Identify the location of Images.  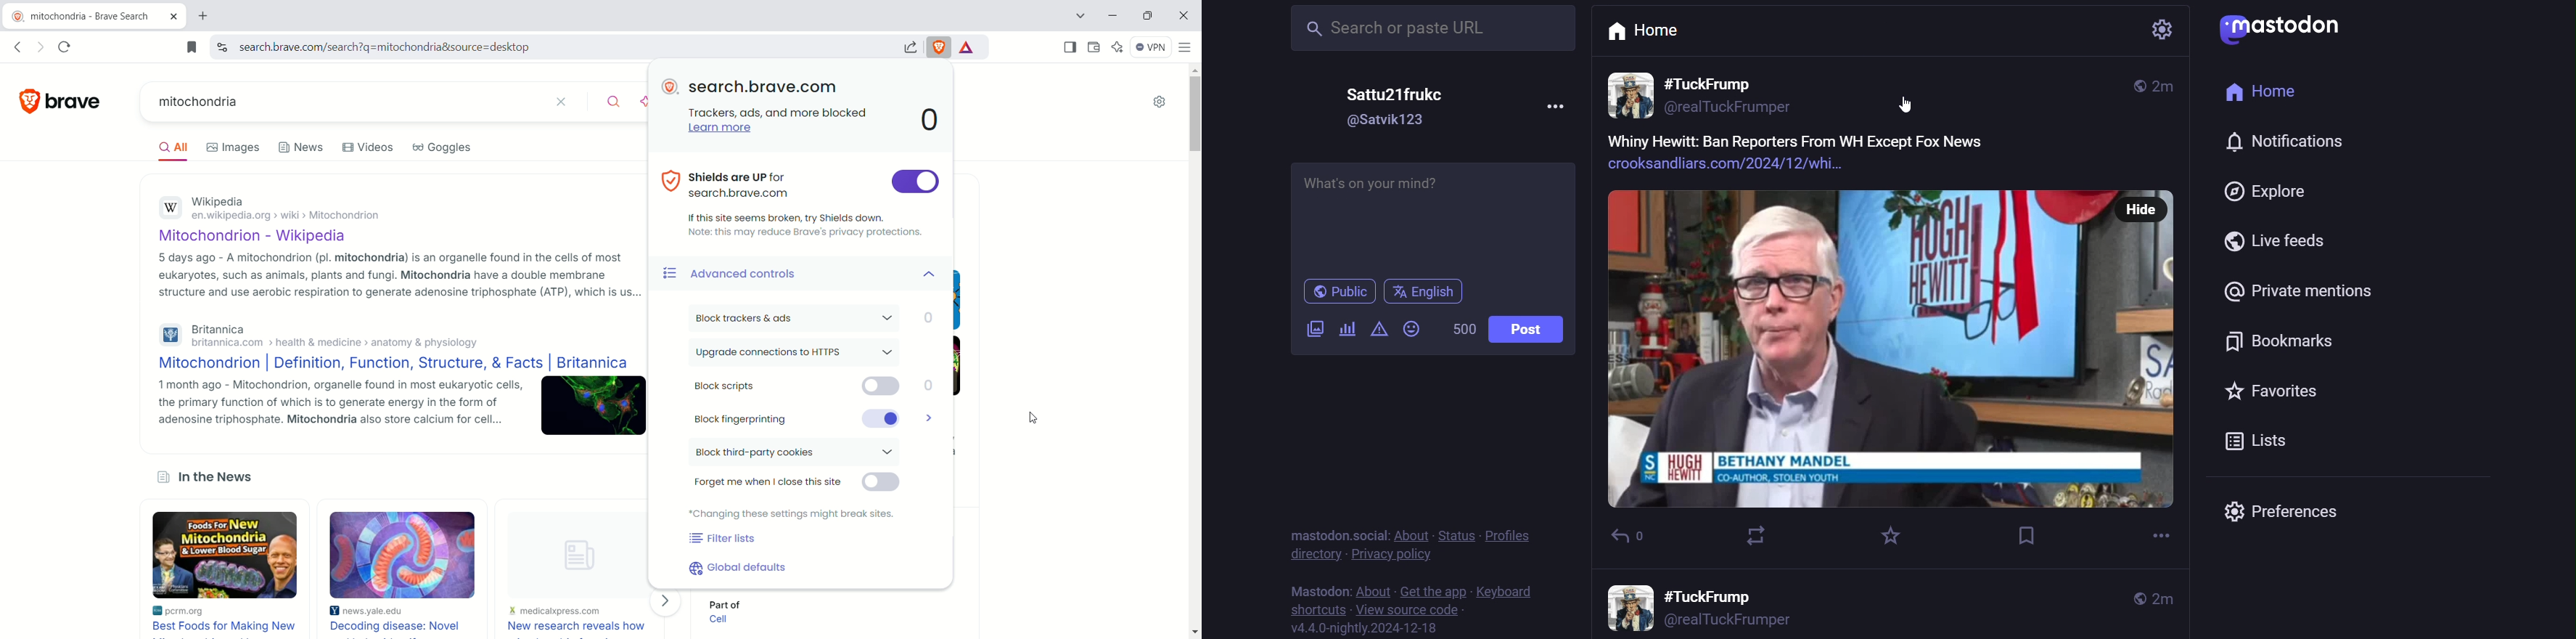
(234, 147).